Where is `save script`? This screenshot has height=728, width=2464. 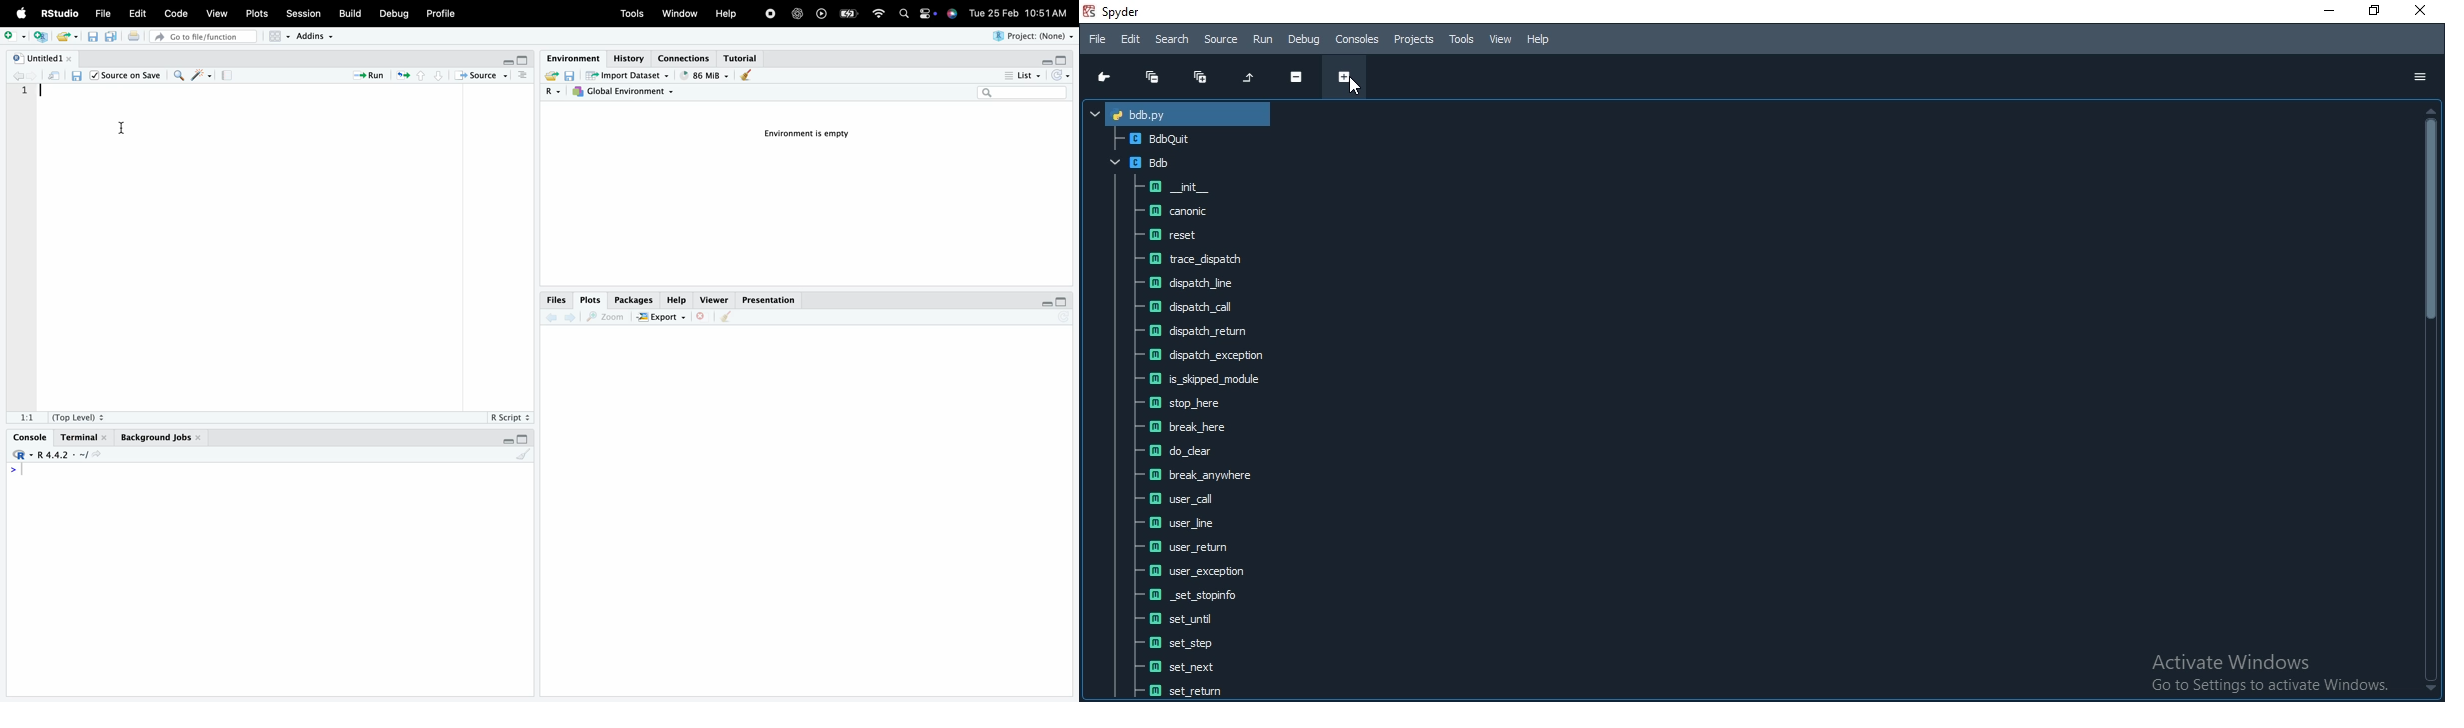 save script is located at coordinates (78, 78).